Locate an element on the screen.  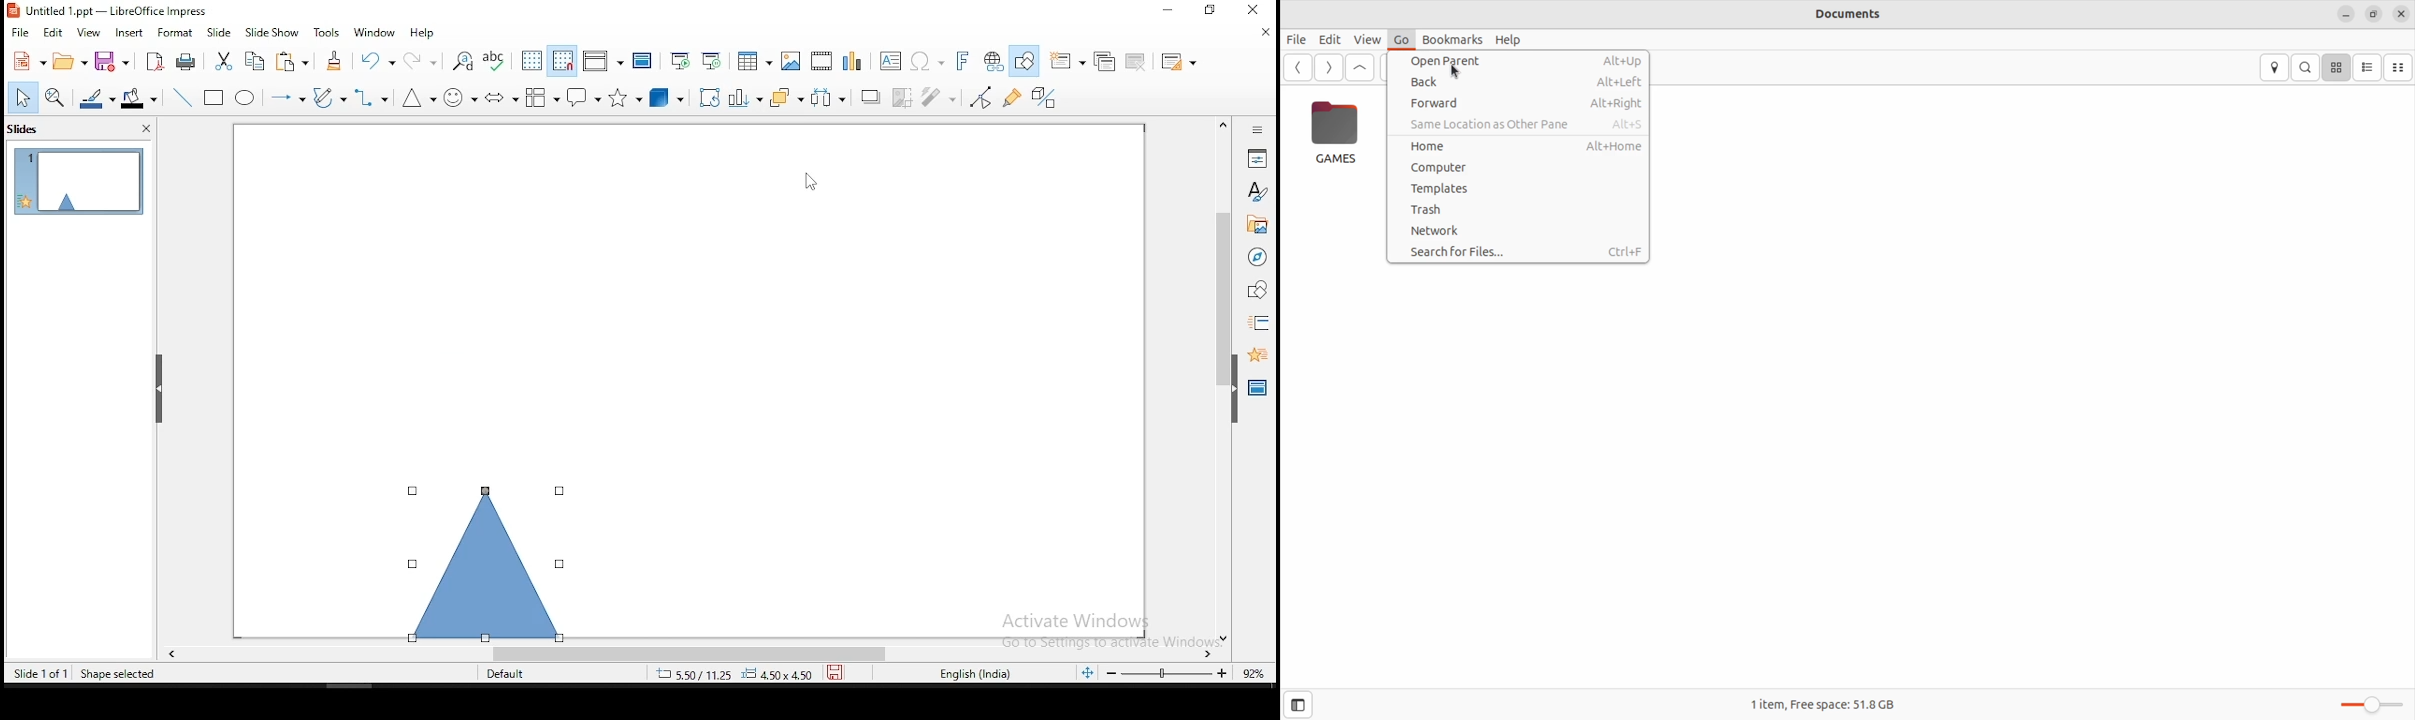
line is located at coordinates (185, 96).